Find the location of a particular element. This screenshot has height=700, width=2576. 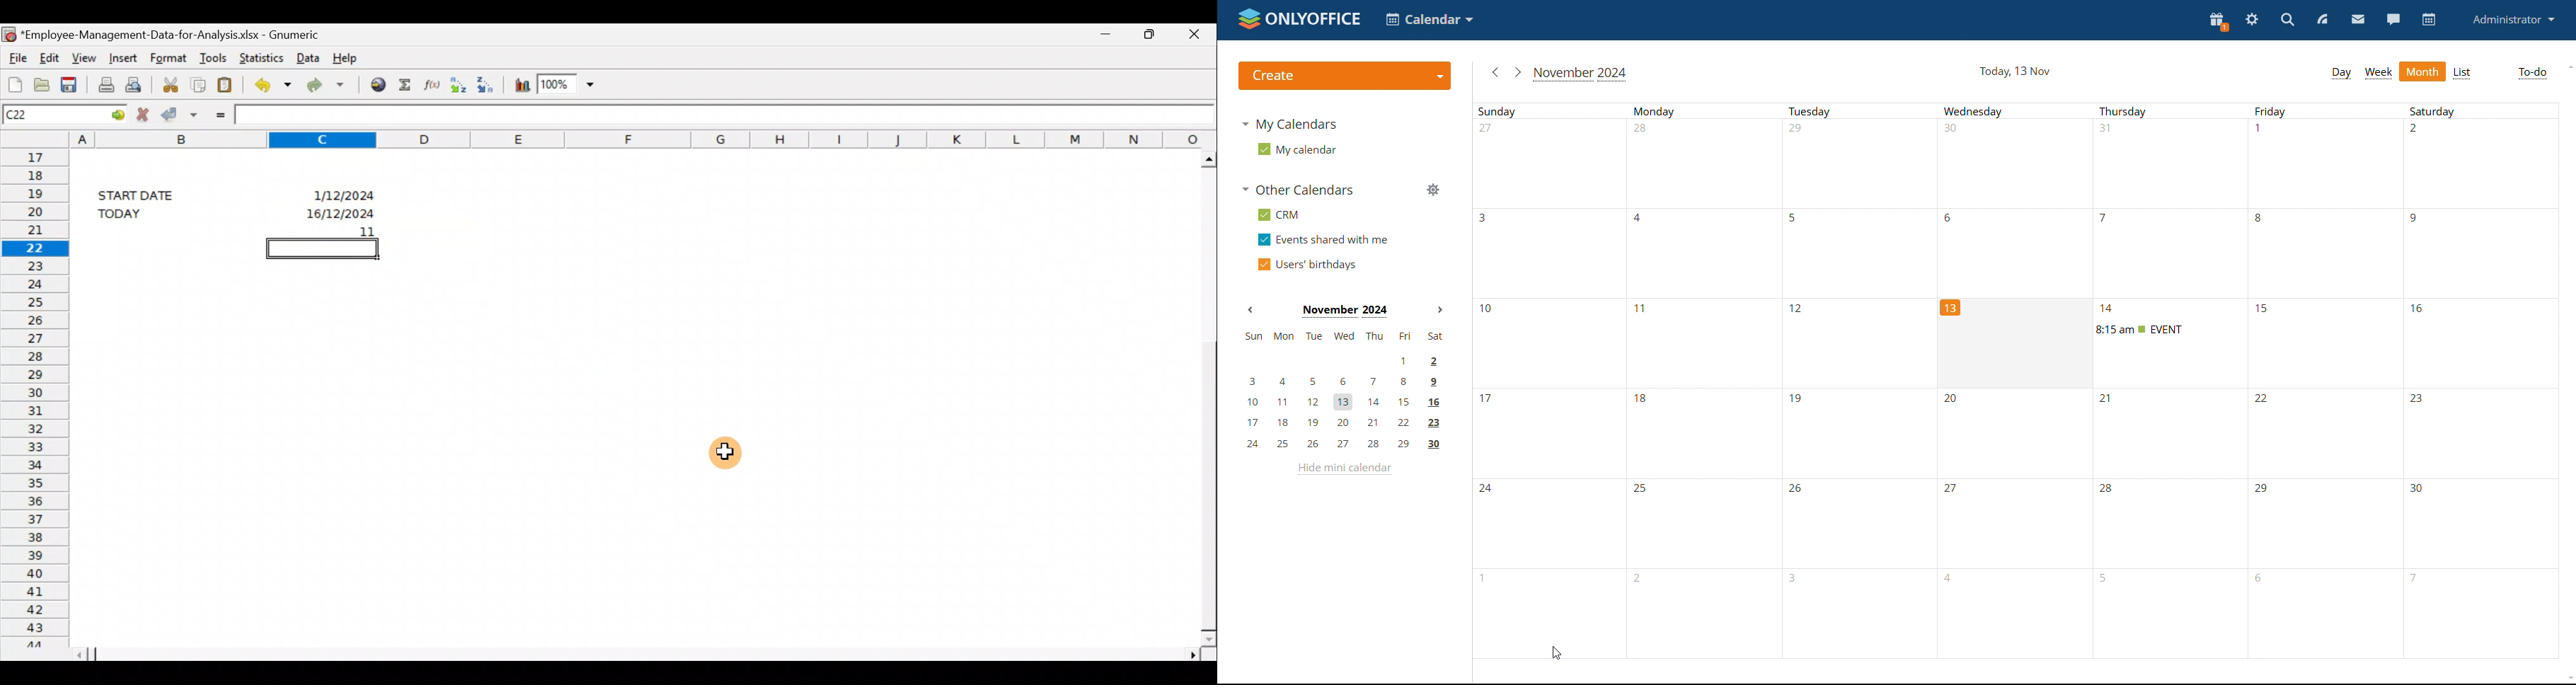

Save the current workbook is located at coordinates (71, 82).